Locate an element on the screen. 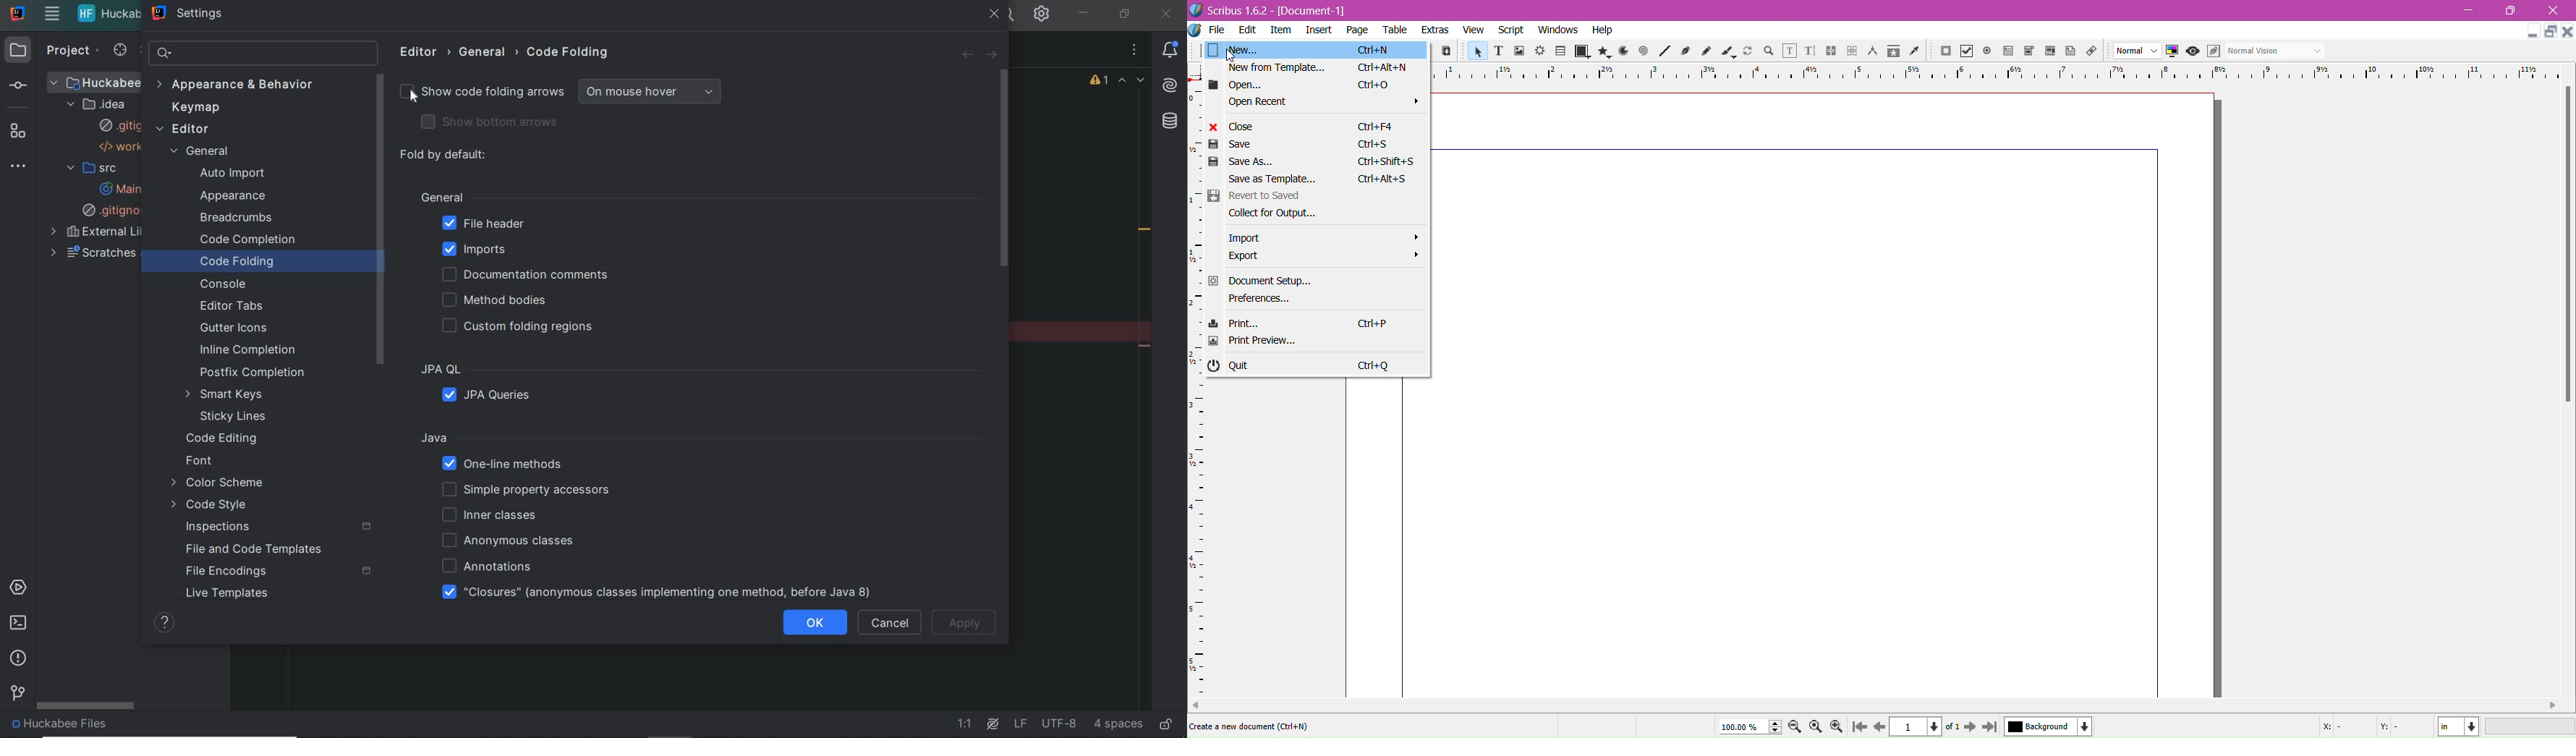 The width and height of the screenshot is (2576, 756). file and code templates is located at coordinates (254, 549).